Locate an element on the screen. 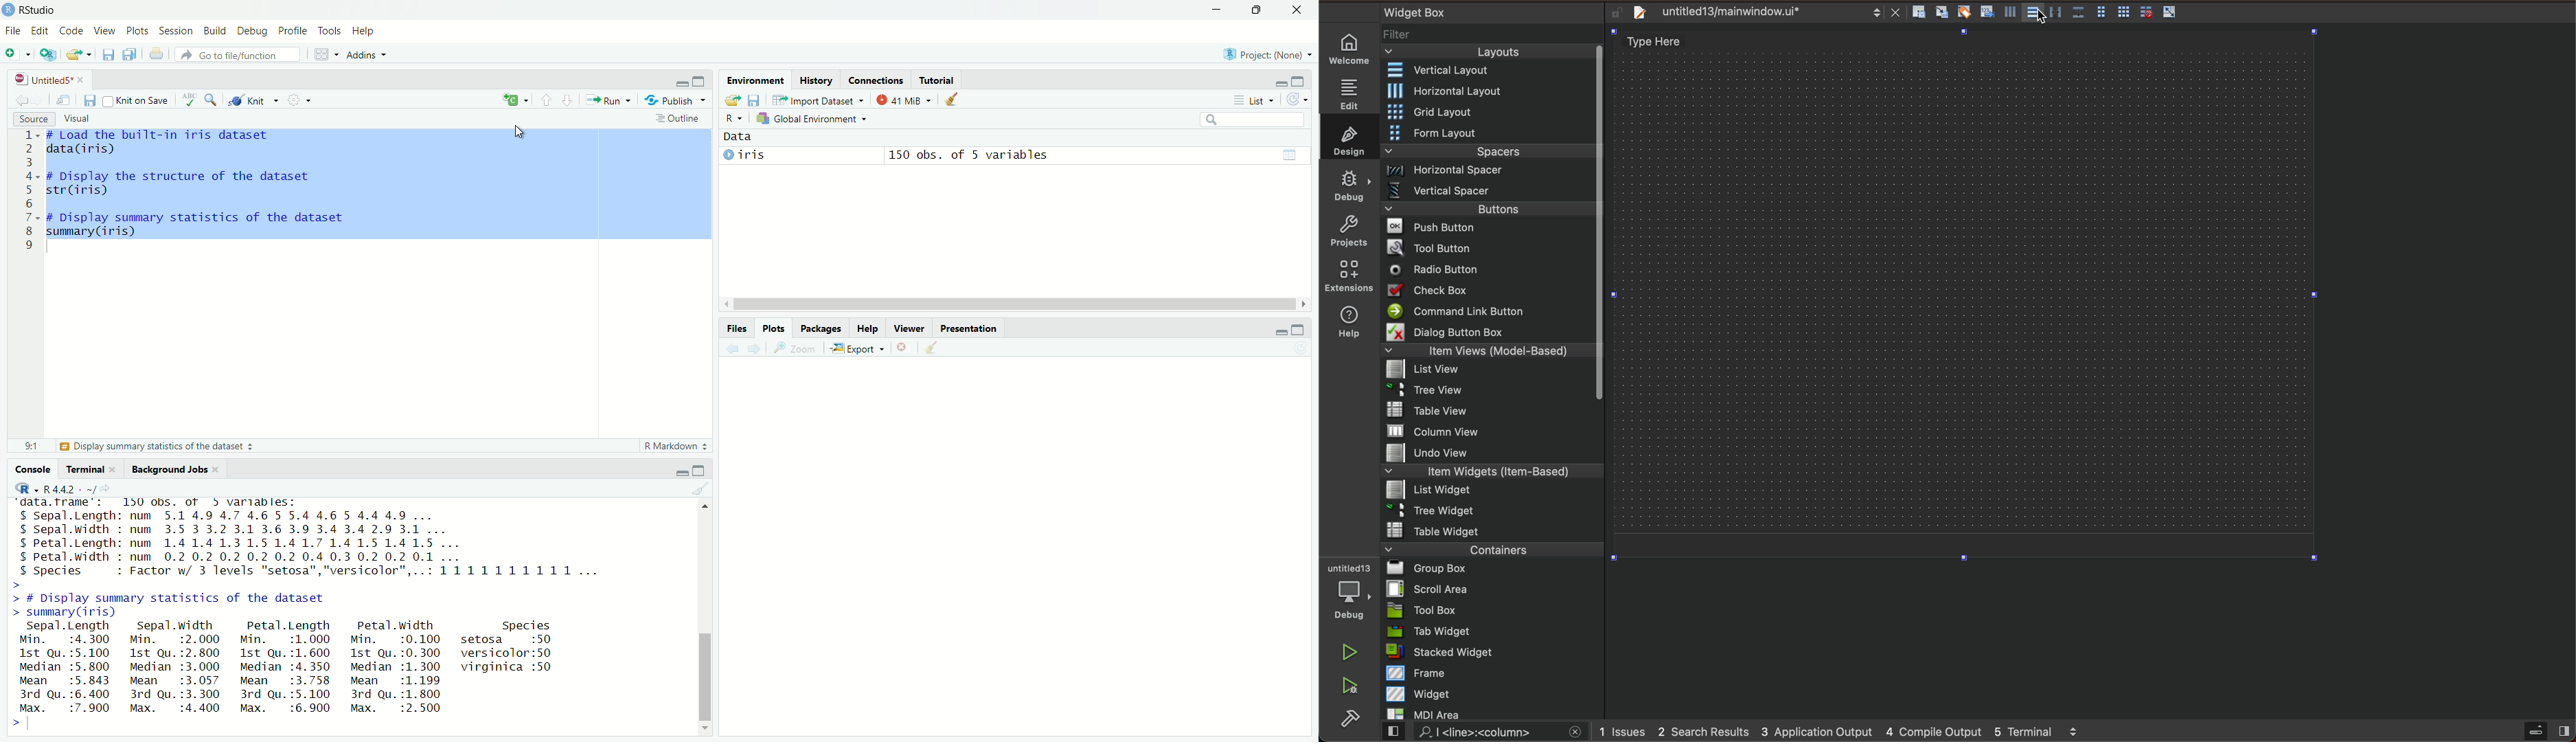 This screenshot has height=756, width=2576. Go to previous location is located at coordinates (22, 100).